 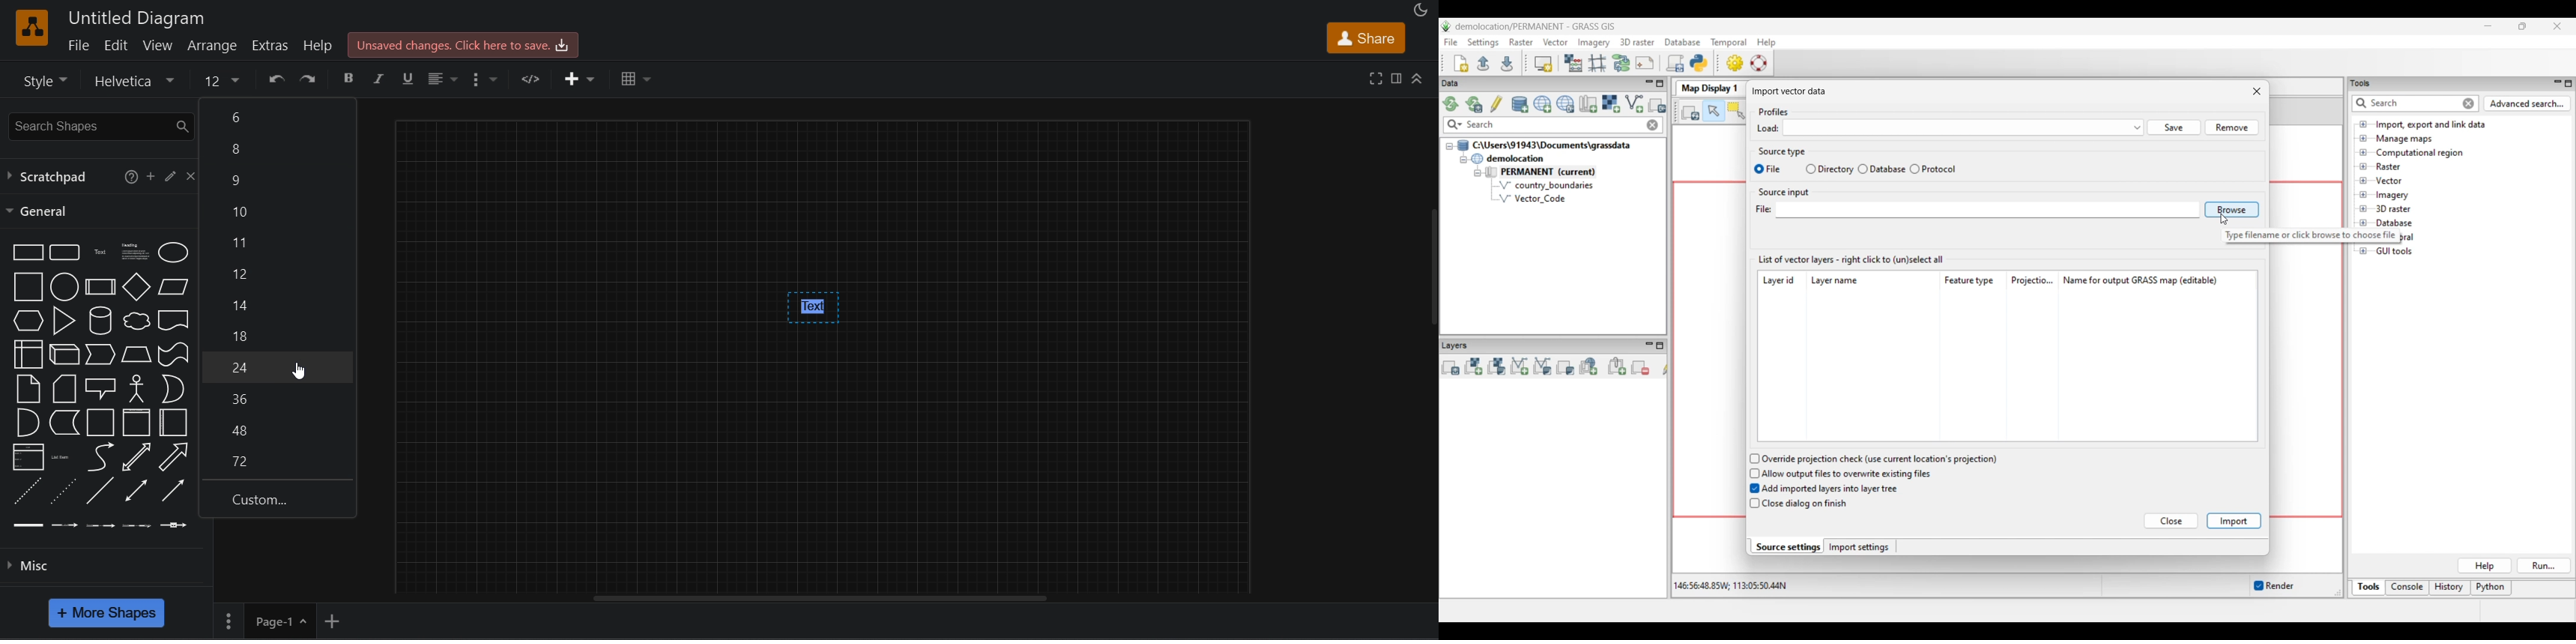 I want to click on Note, so click(x=28, y=389).